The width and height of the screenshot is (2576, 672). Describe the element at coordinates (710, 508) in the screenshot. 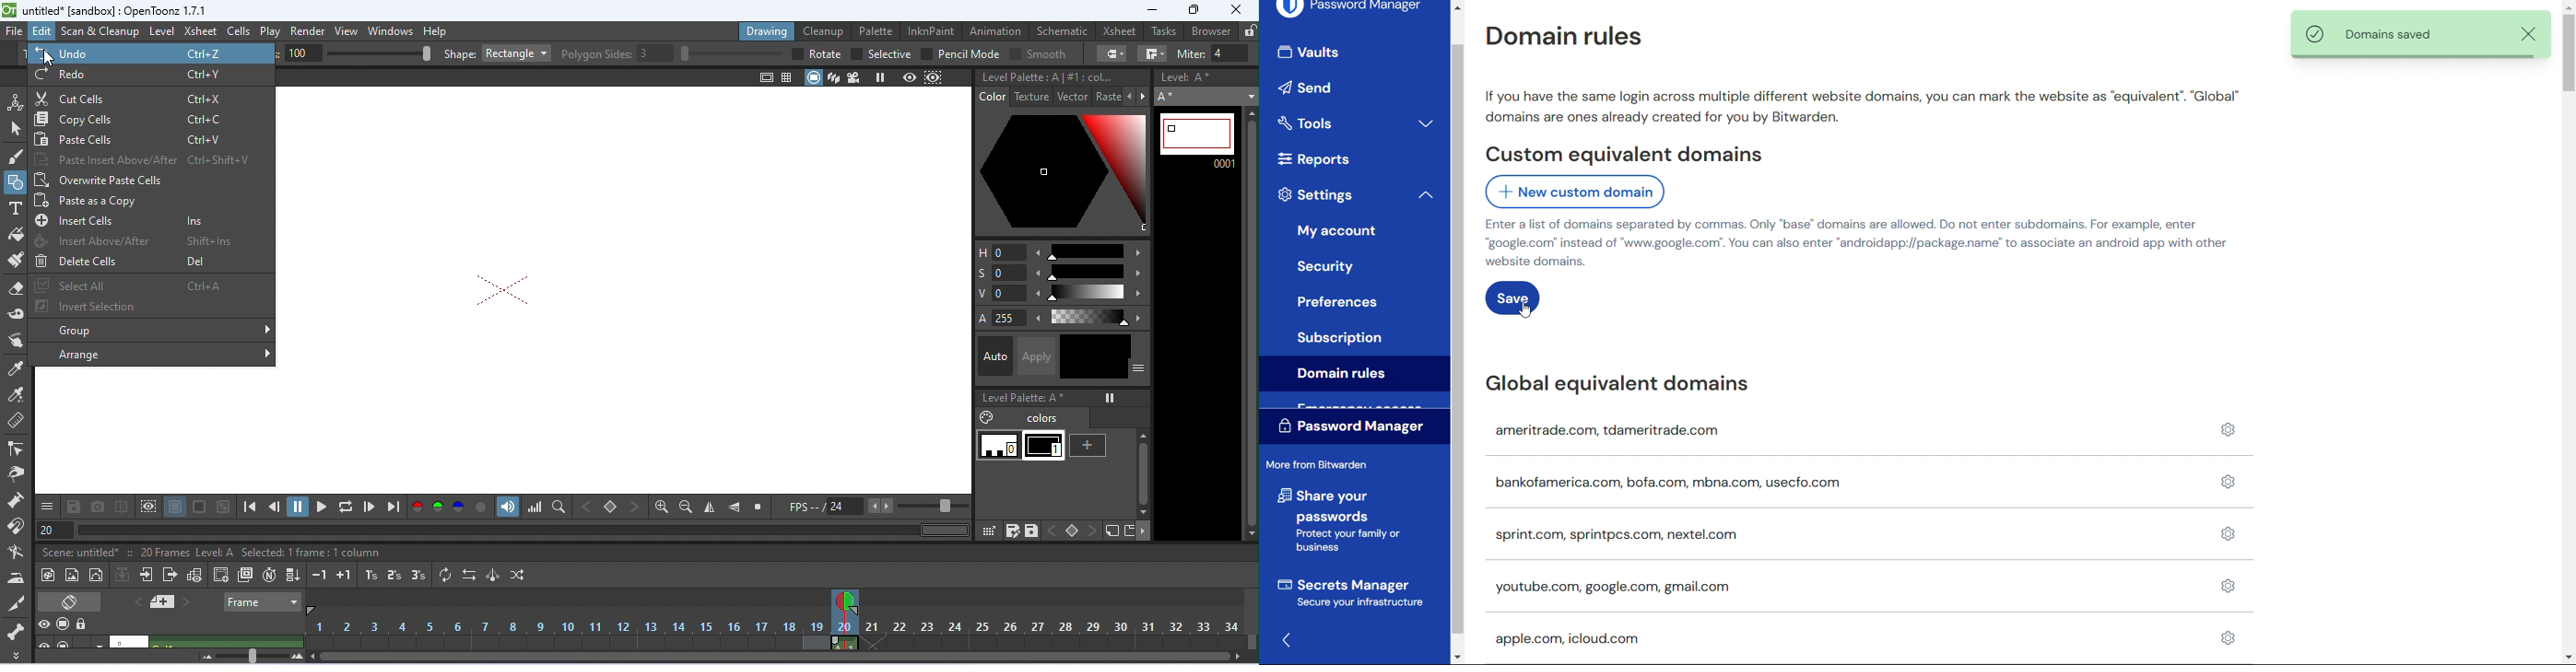

I see `flip horizontally` at that location.